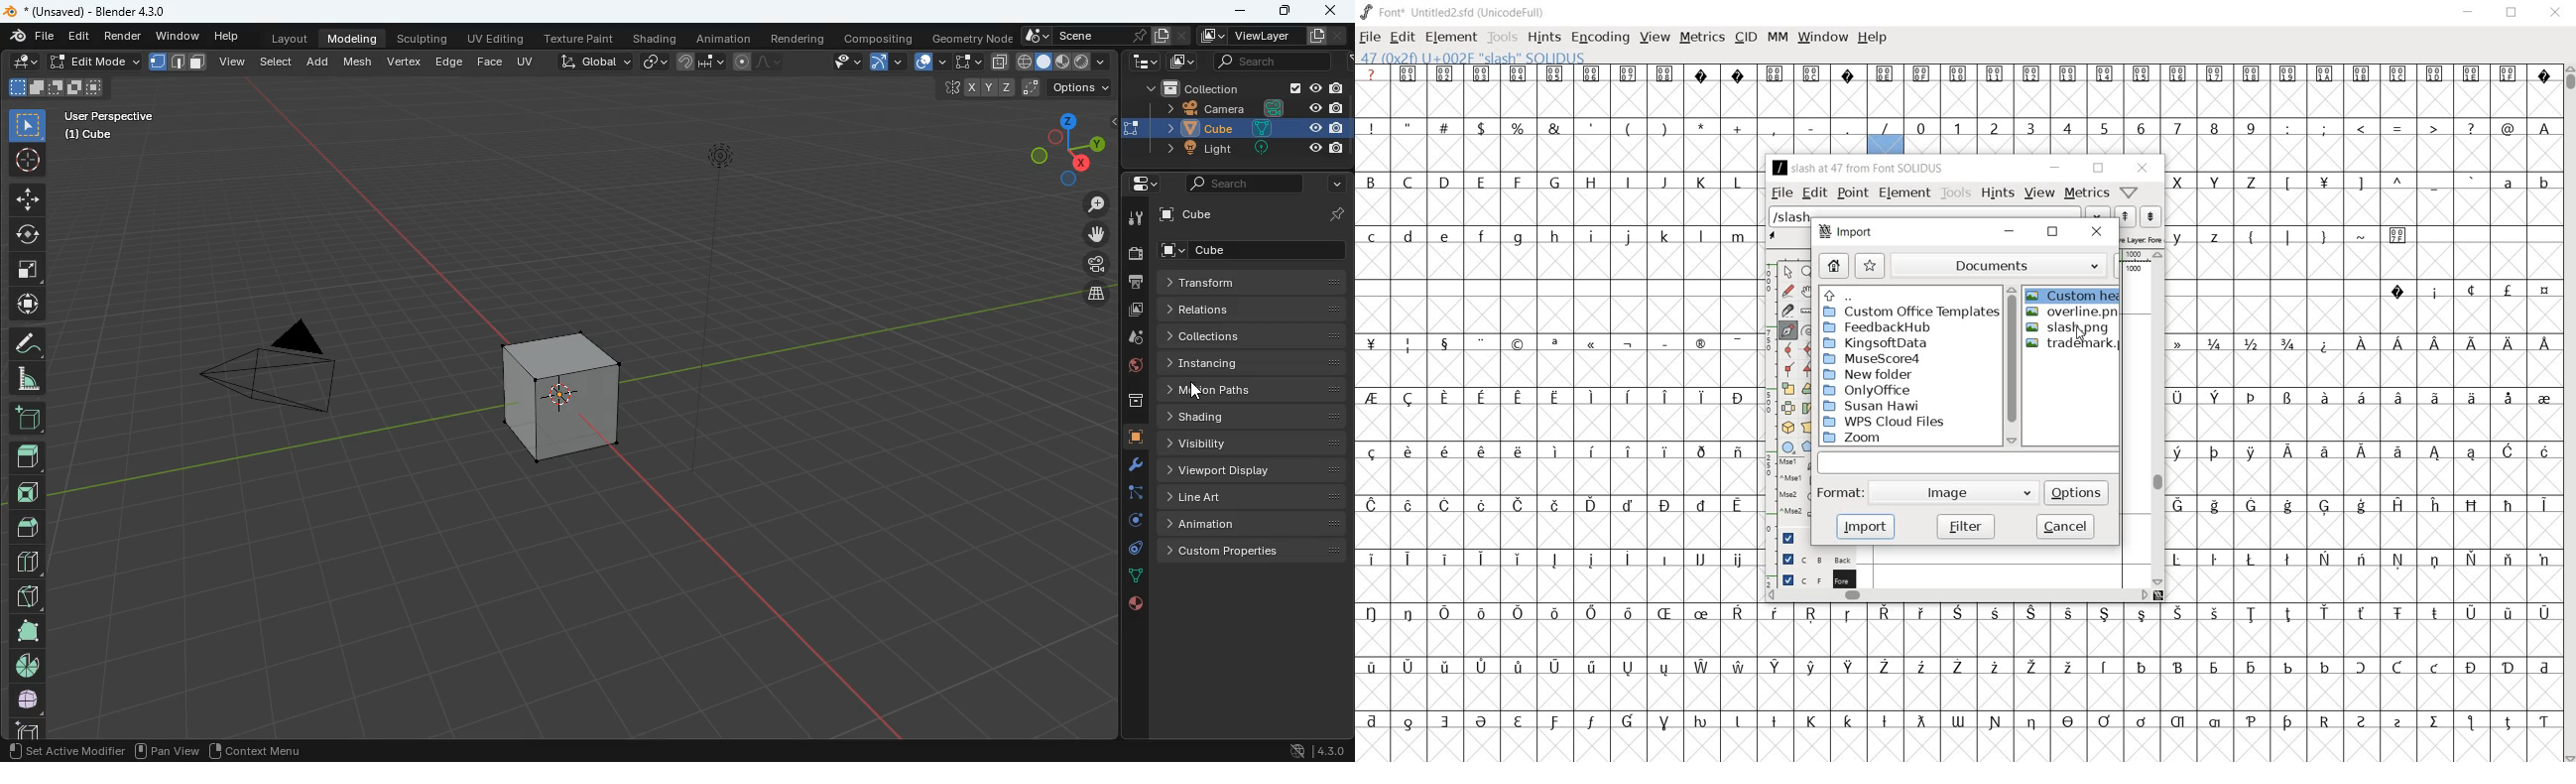  Describe the element at coordinates (266, 377) in the screenshot. I see `camera` at that location.